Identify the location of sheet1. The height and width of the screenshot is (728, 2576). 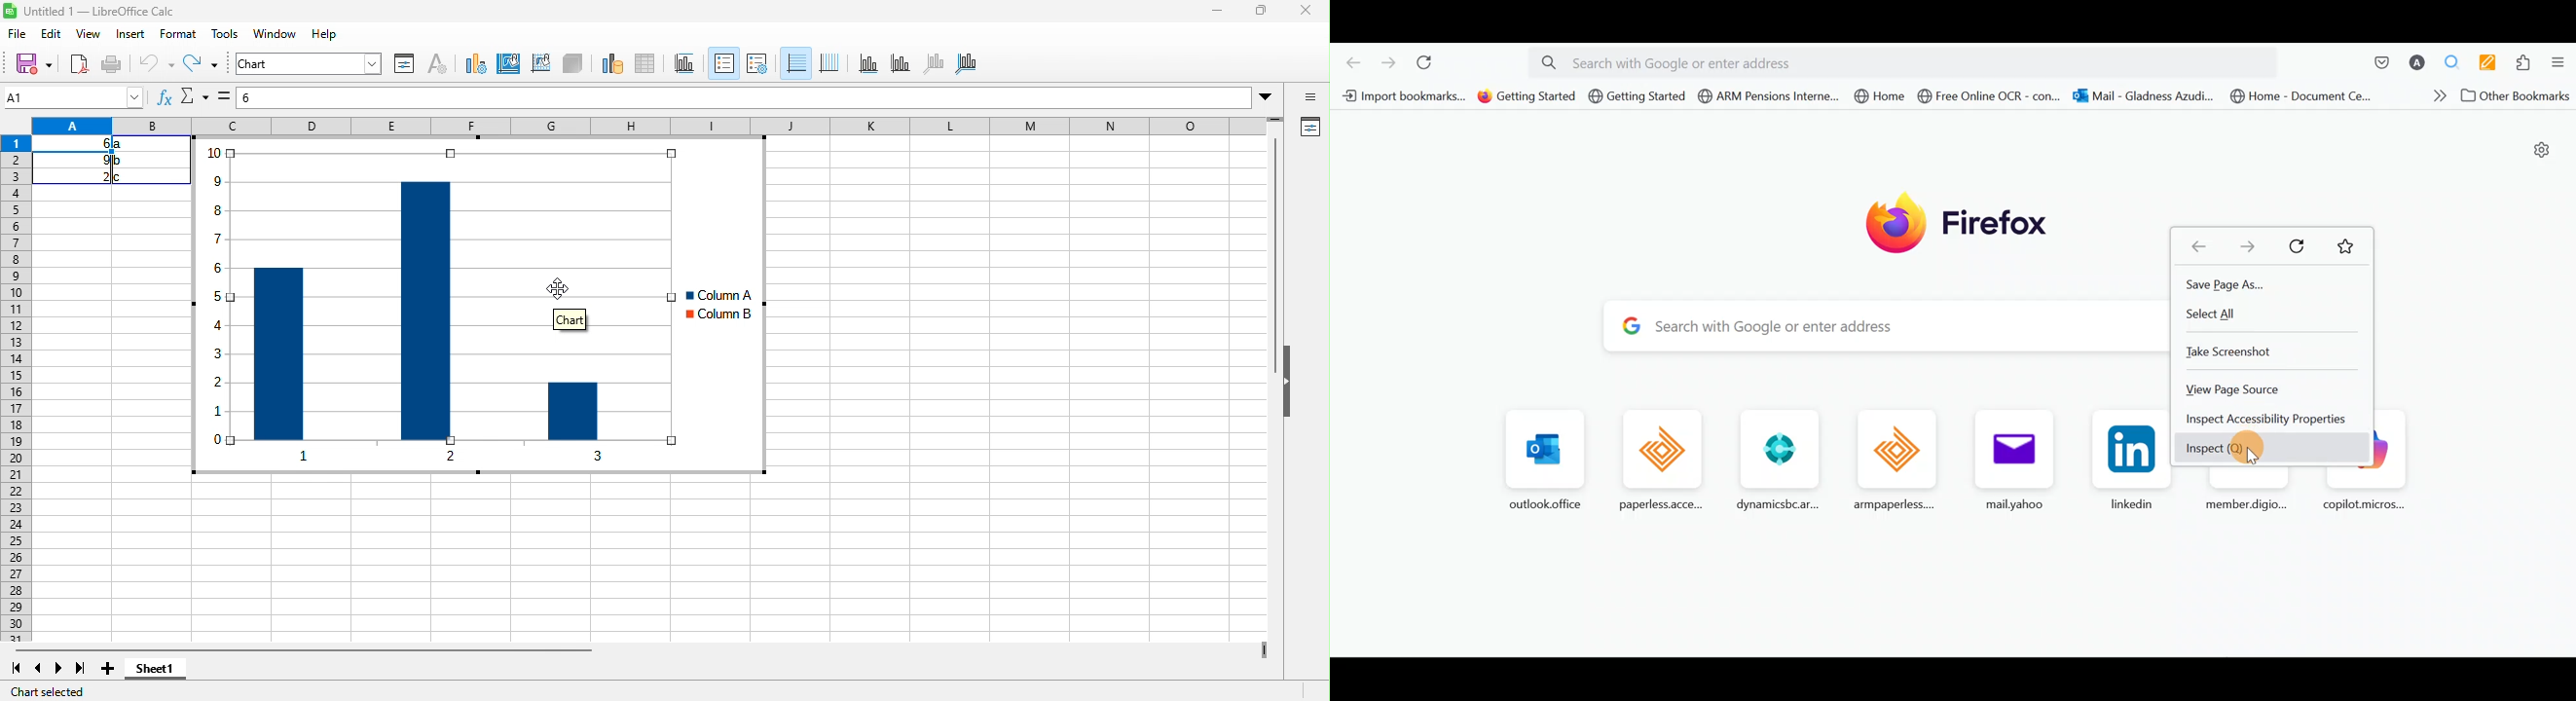
(175, 674).